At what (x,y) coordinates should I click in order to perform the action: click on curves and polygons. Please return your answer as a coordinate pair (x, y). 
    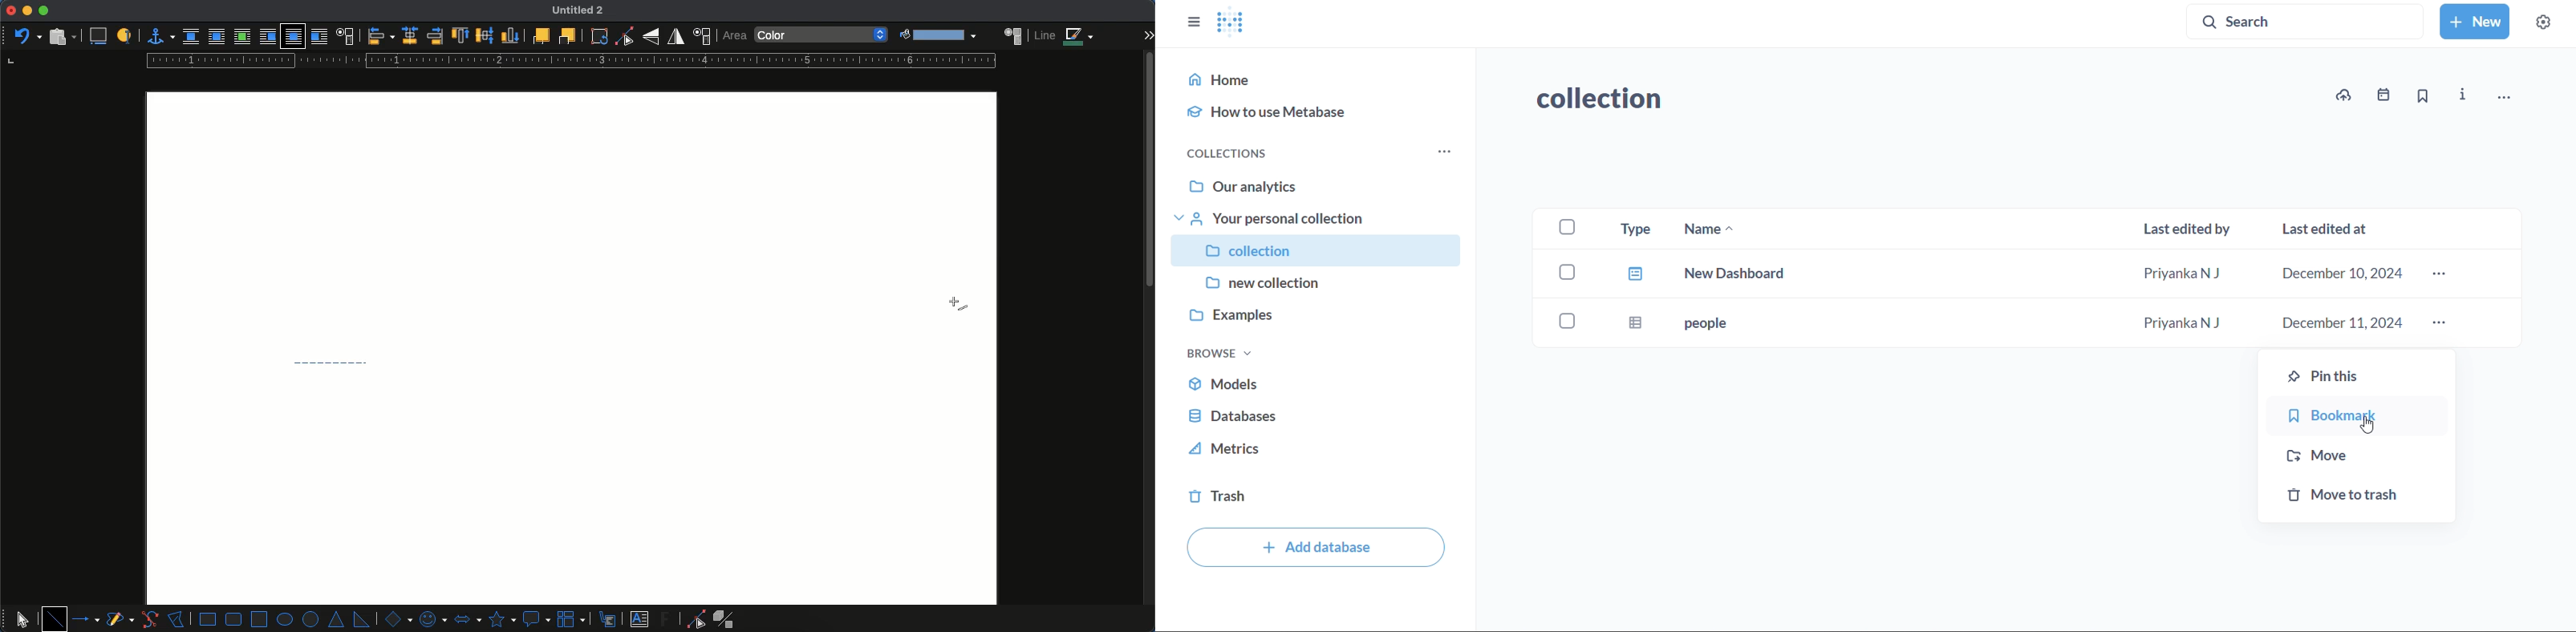
    Looking at the image, I should click on (120, 620).